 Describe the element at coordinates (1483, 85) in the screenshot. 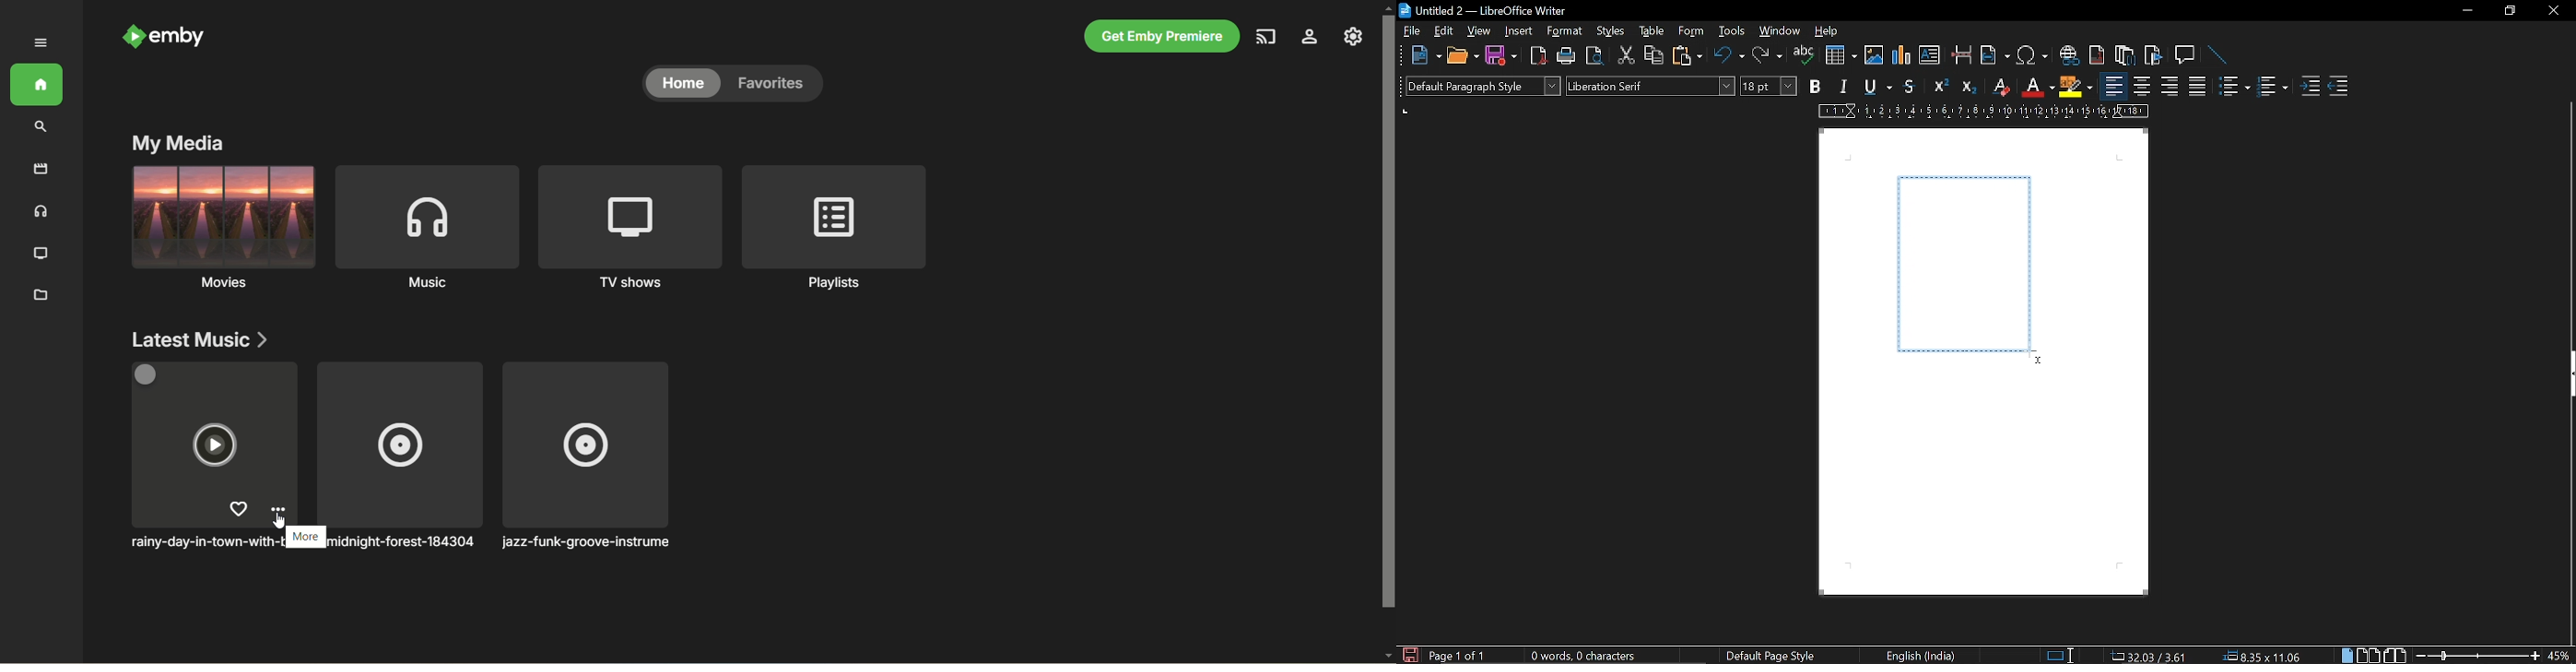

I see `paragraph style` at that location.